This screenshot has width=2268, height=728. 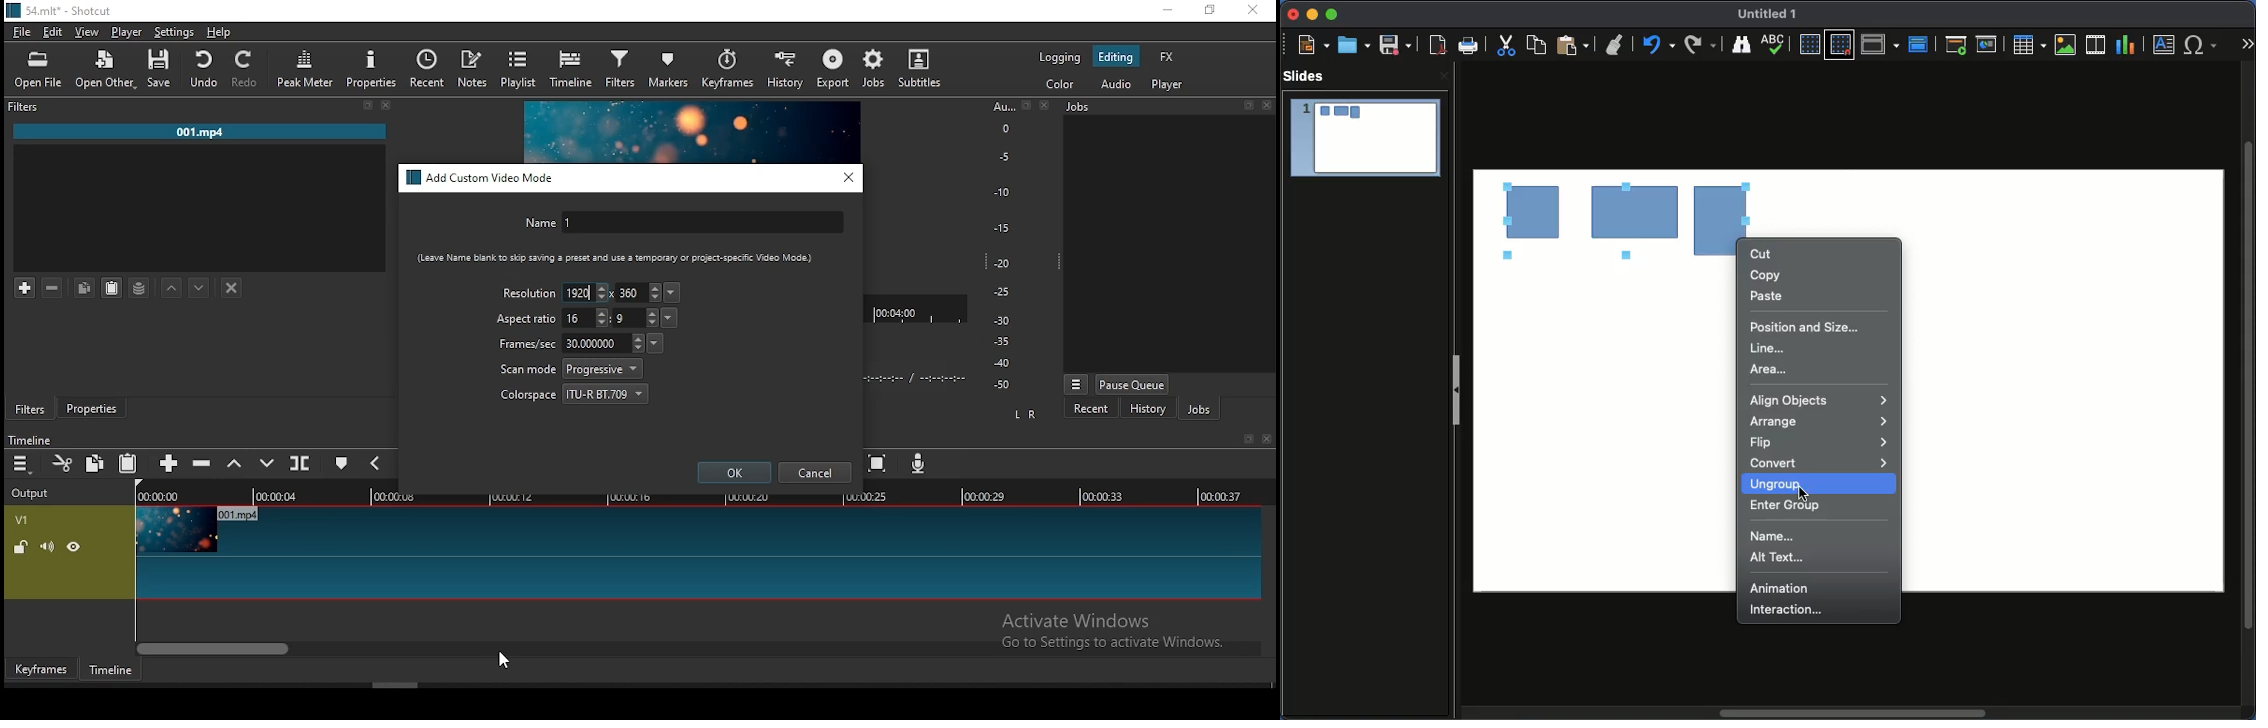 What do you see at coordinates (172, 286) in the screenshot?
I see `move filter up` at bounding box center [172, 286].